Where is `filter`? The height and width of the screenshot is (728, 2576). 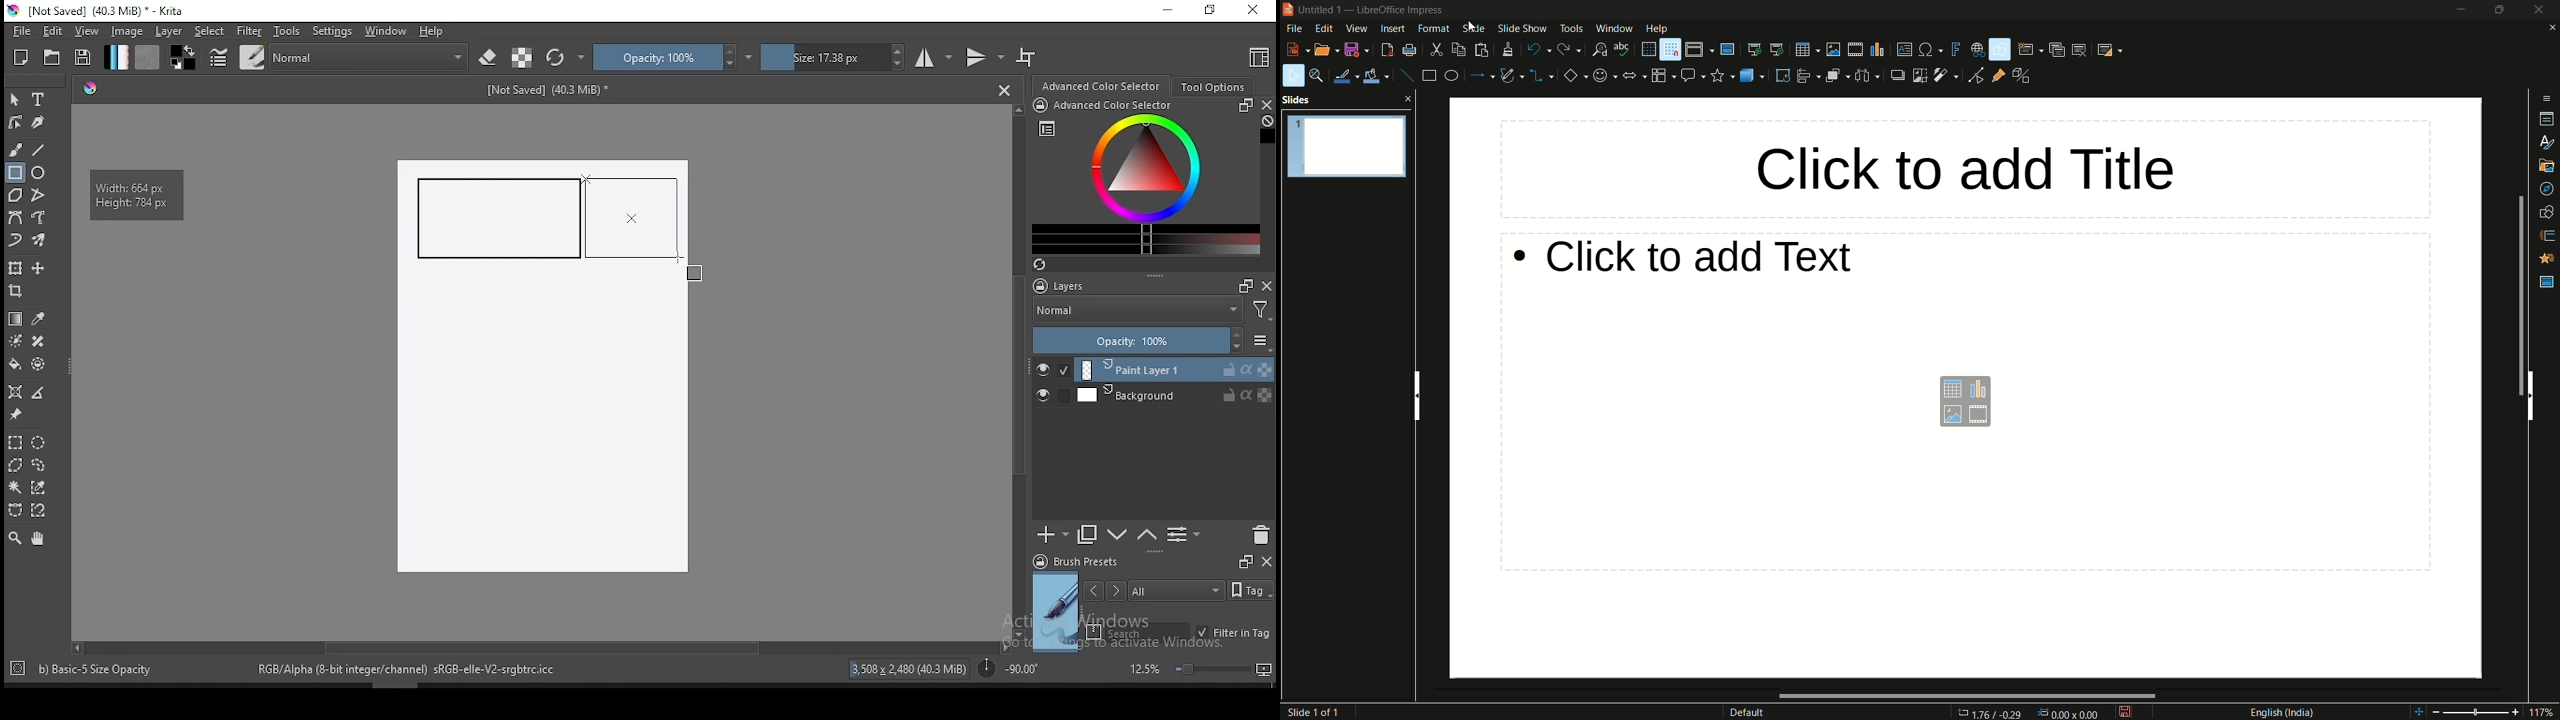 filter is located at coordinates (248, 31).